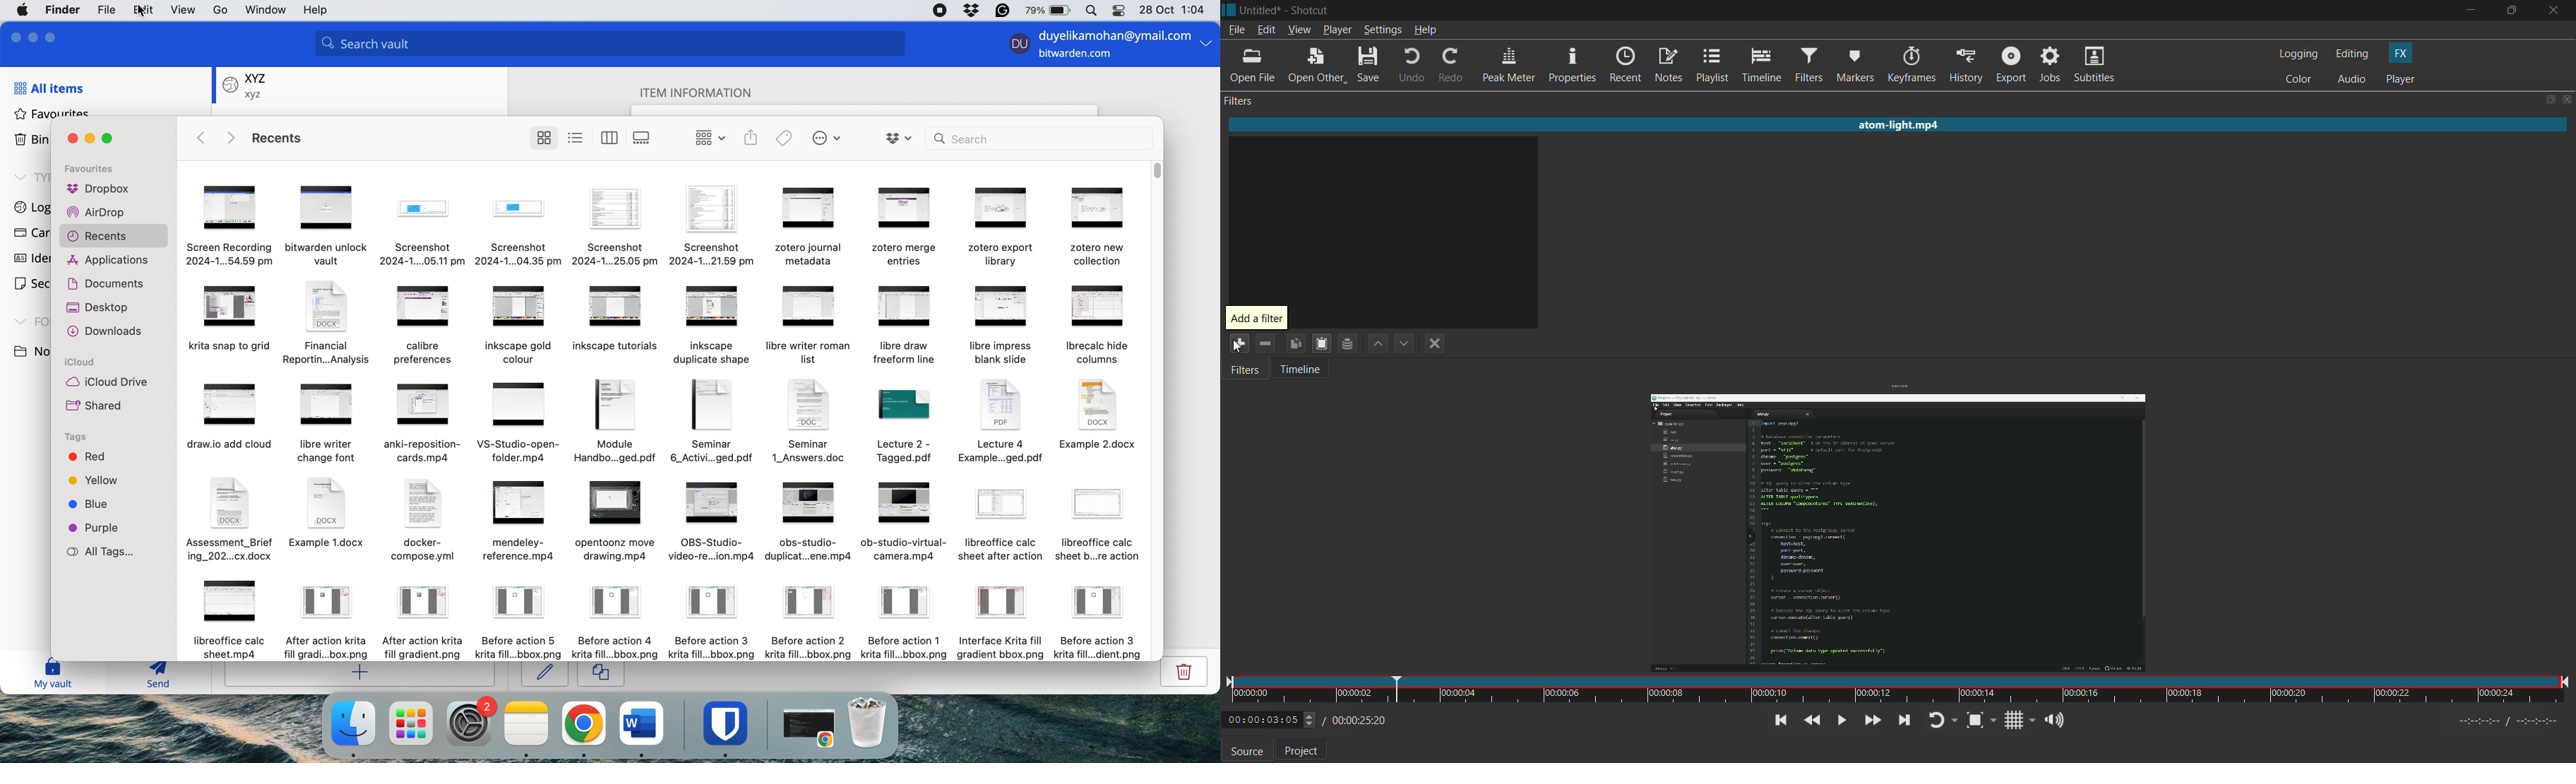  Describe the element at coordinates (972, 10) in the screenshot. I see `dropbox` at that location.